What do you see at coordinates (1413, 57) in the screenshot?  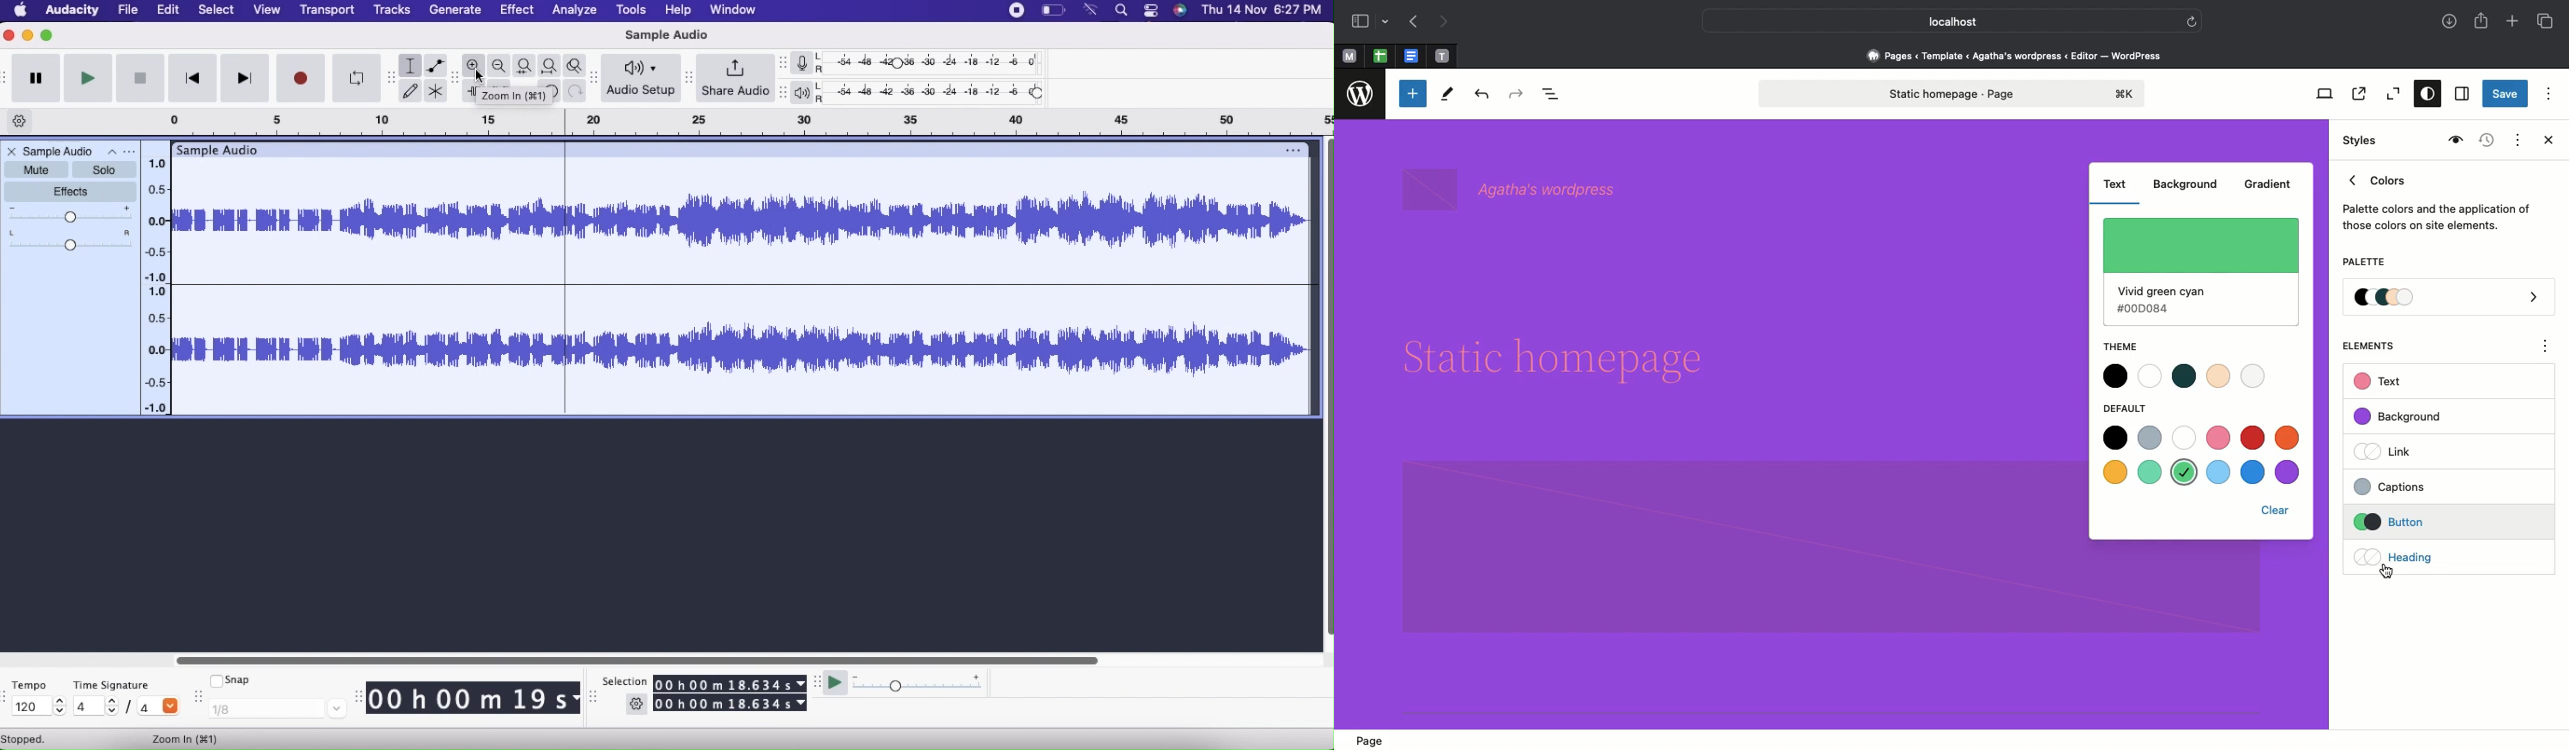 I see `Pinned tab` at bounding box center [1413, 57].